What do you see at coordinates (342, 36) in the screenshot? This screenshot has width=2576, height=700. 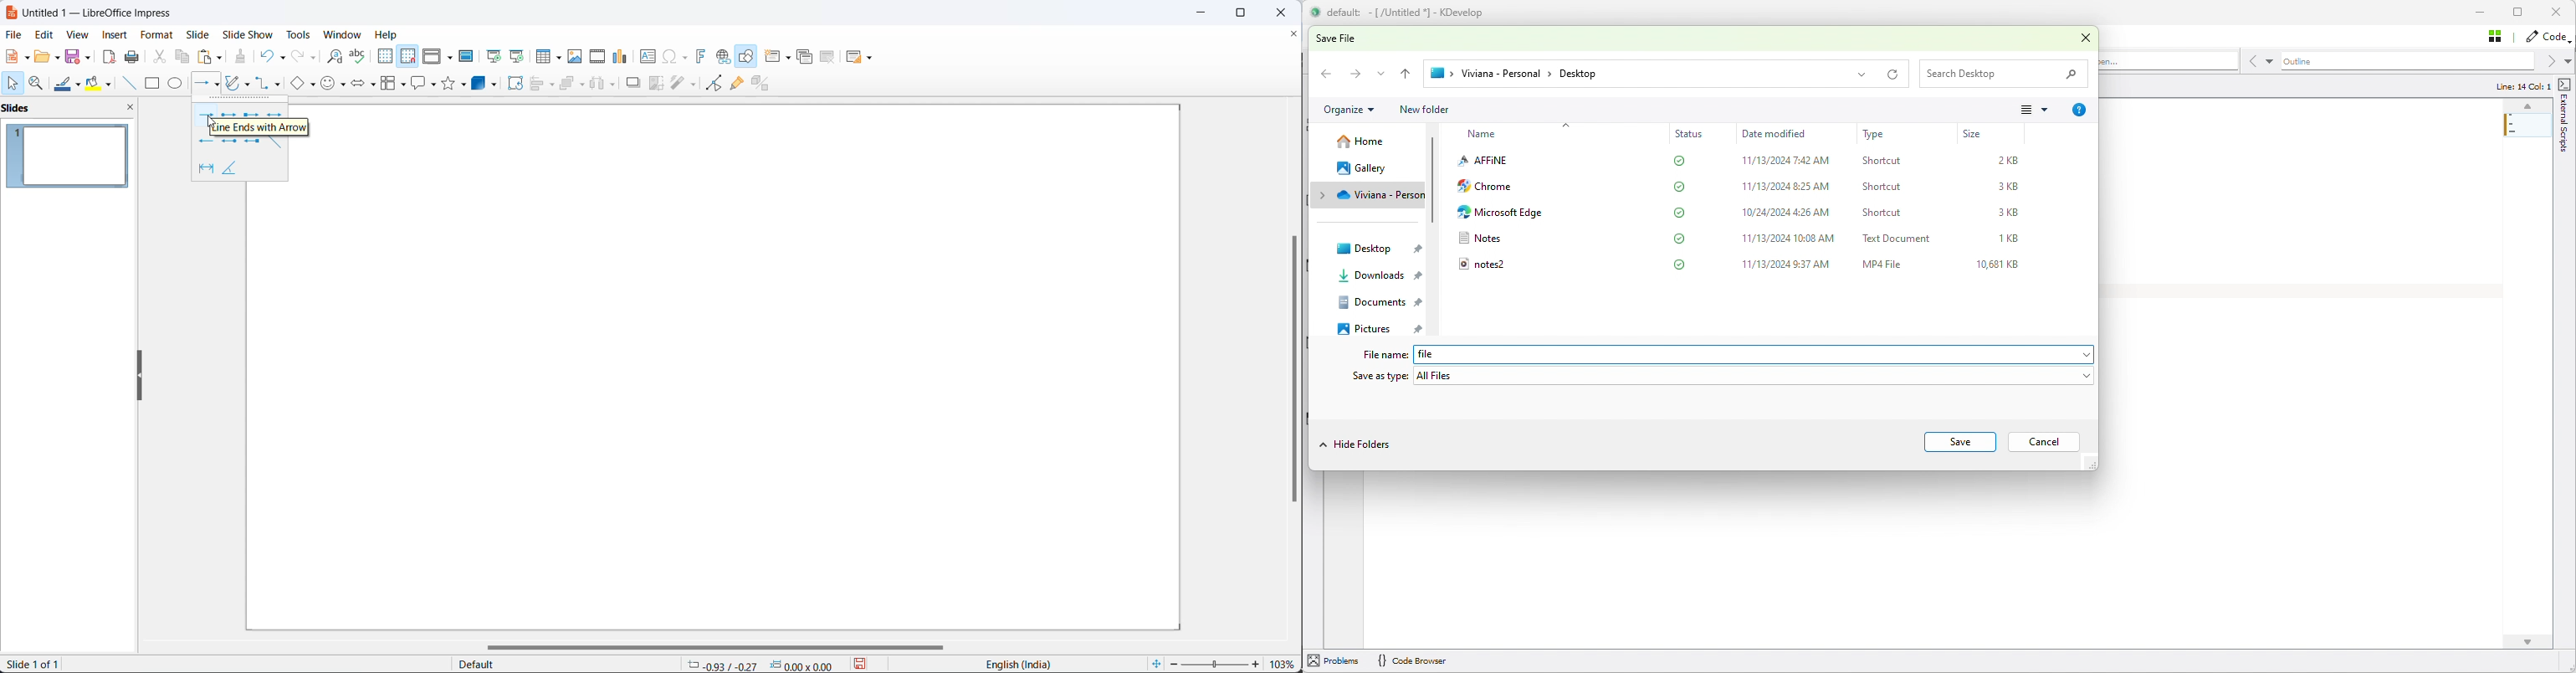 I see `window` at bounding box center [342, 36].